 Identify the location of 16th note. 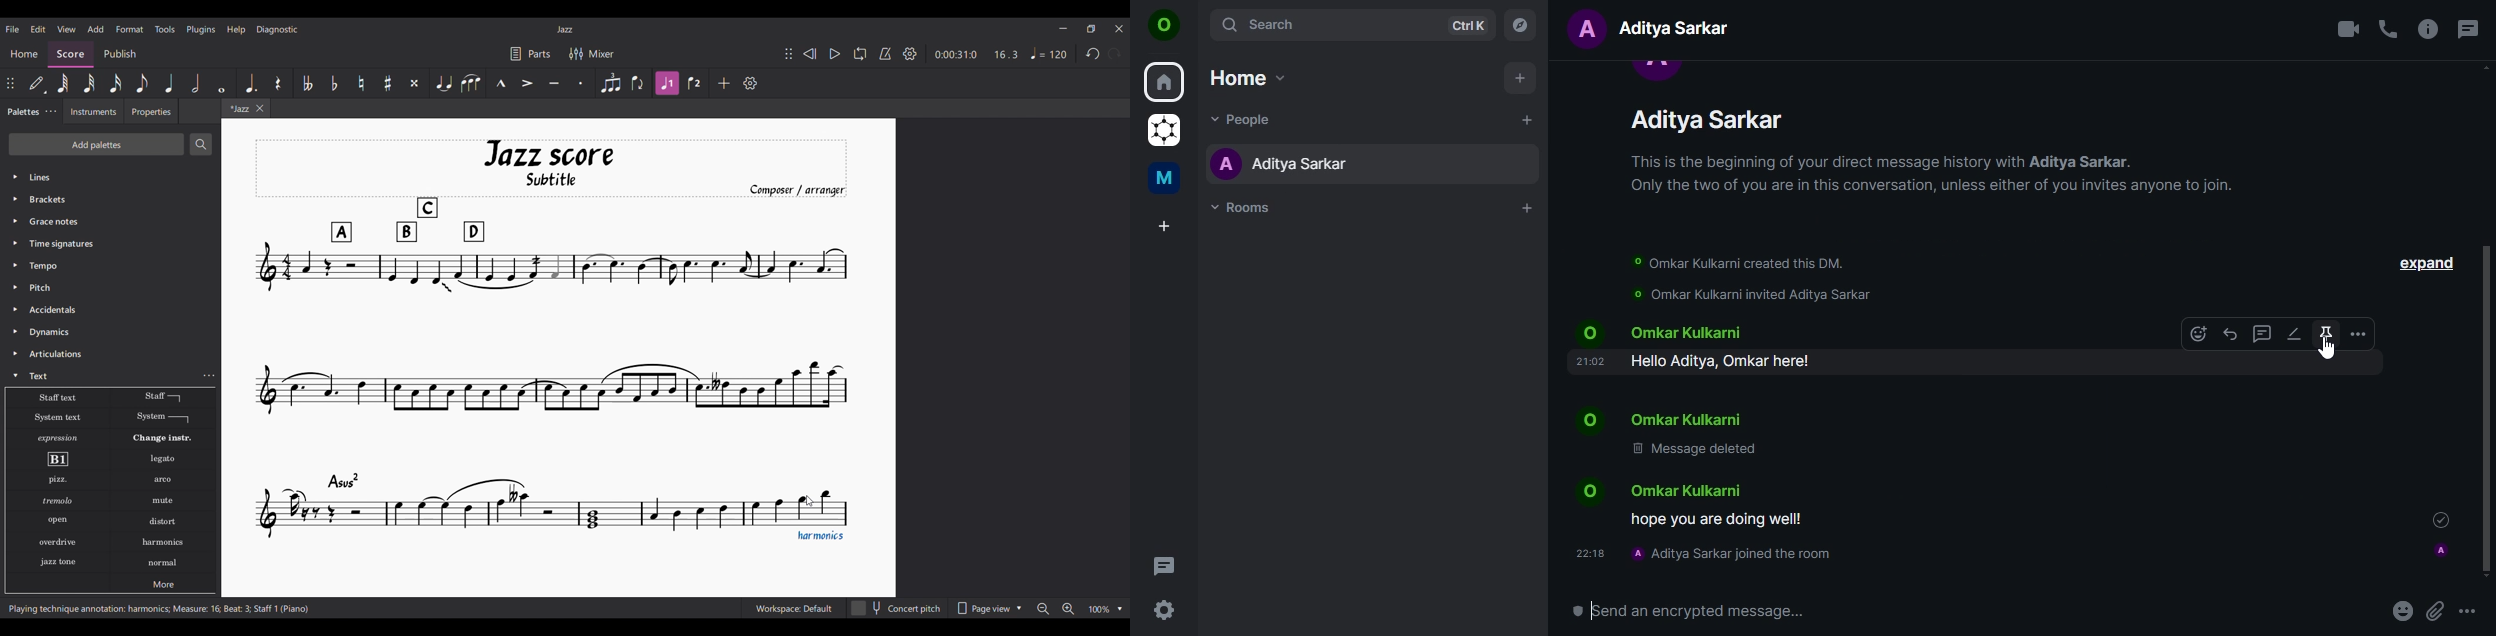
(115, 83).